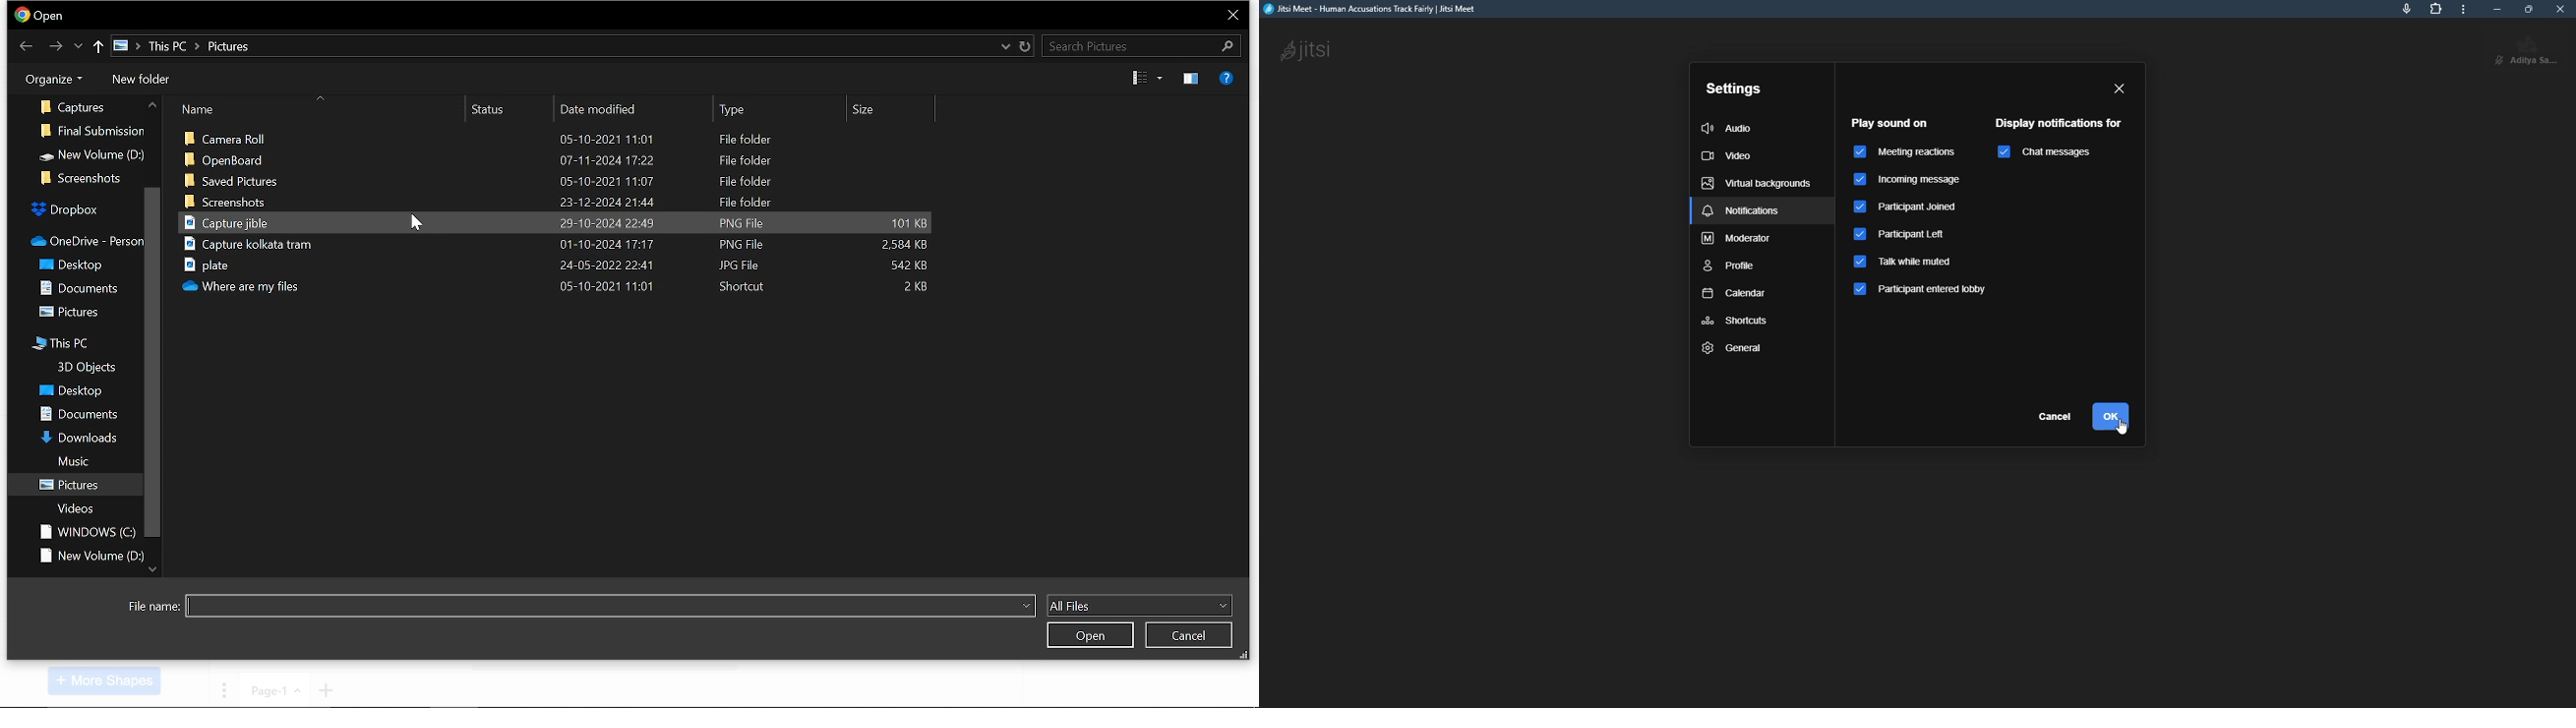 Image resolution: width=2576 pixels, height=728 pixels. Describe the element at coordinates (151, 365) in the screenshot. I see `vertical scrollbar` at that location.